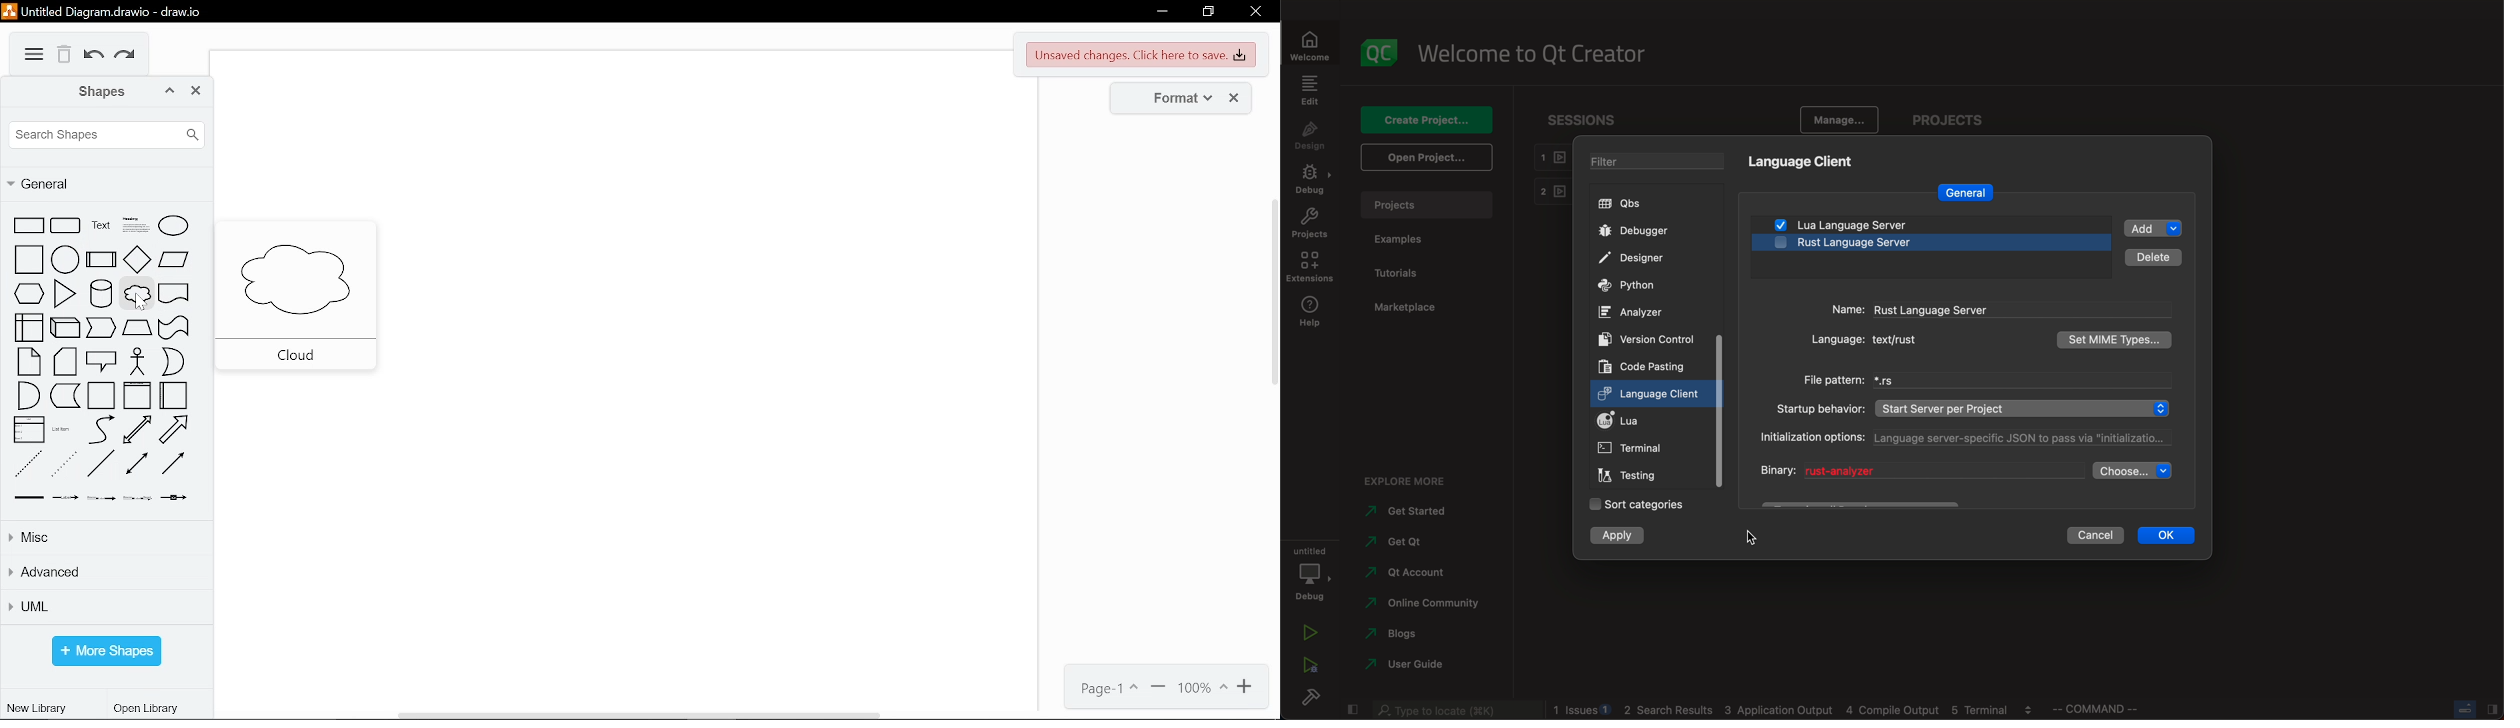 The image size is (2520, 728). What do you see at coordinates (30, 227) in the screenshot?
I see `rectangle` at bounding box center [30, 227].